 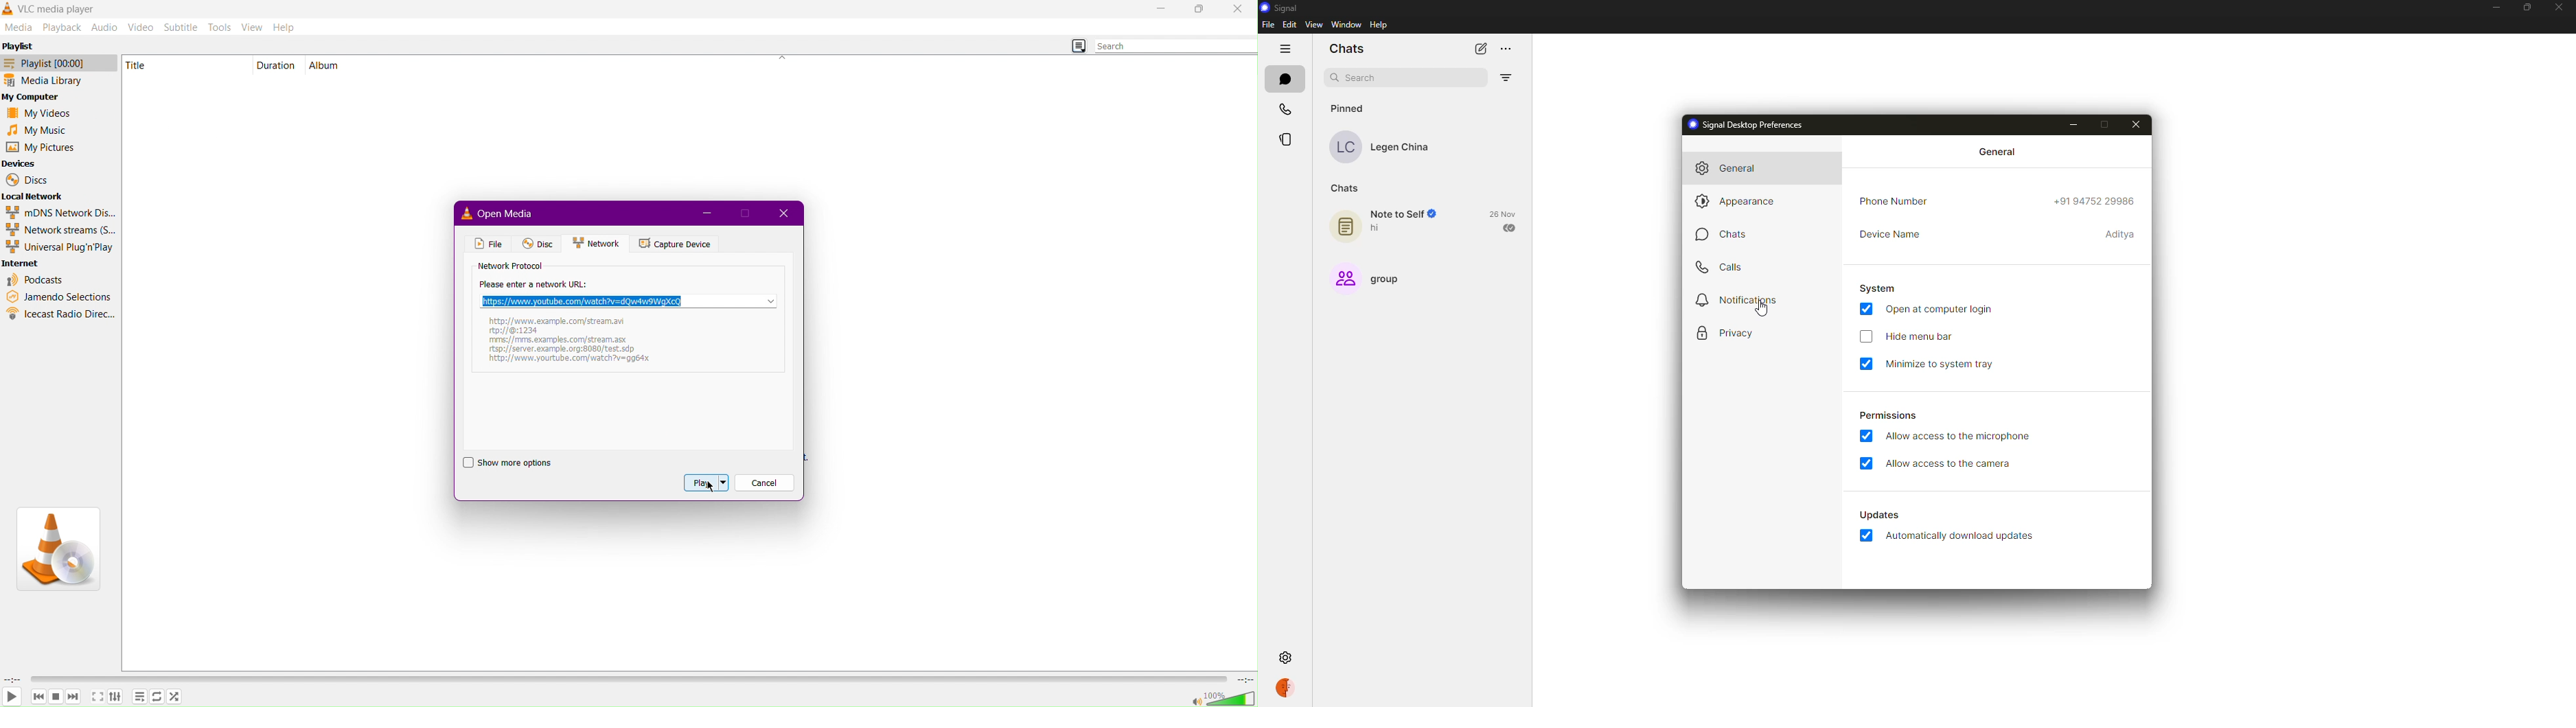 I want to click on Disc, so click(x=535, y=244).